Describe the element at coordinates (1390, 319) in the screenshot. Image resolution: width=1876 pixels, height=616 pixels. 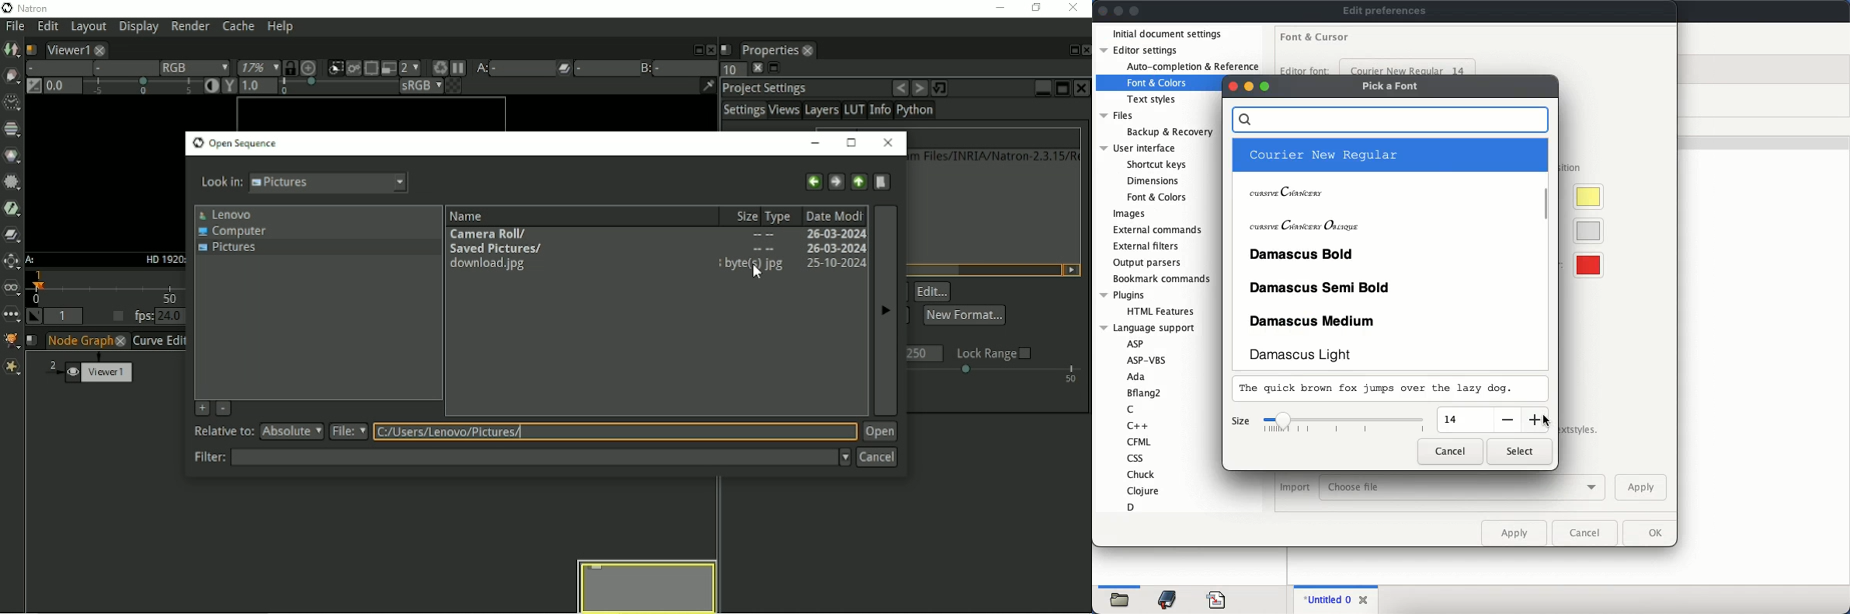
I see `damascus medium` at that location.